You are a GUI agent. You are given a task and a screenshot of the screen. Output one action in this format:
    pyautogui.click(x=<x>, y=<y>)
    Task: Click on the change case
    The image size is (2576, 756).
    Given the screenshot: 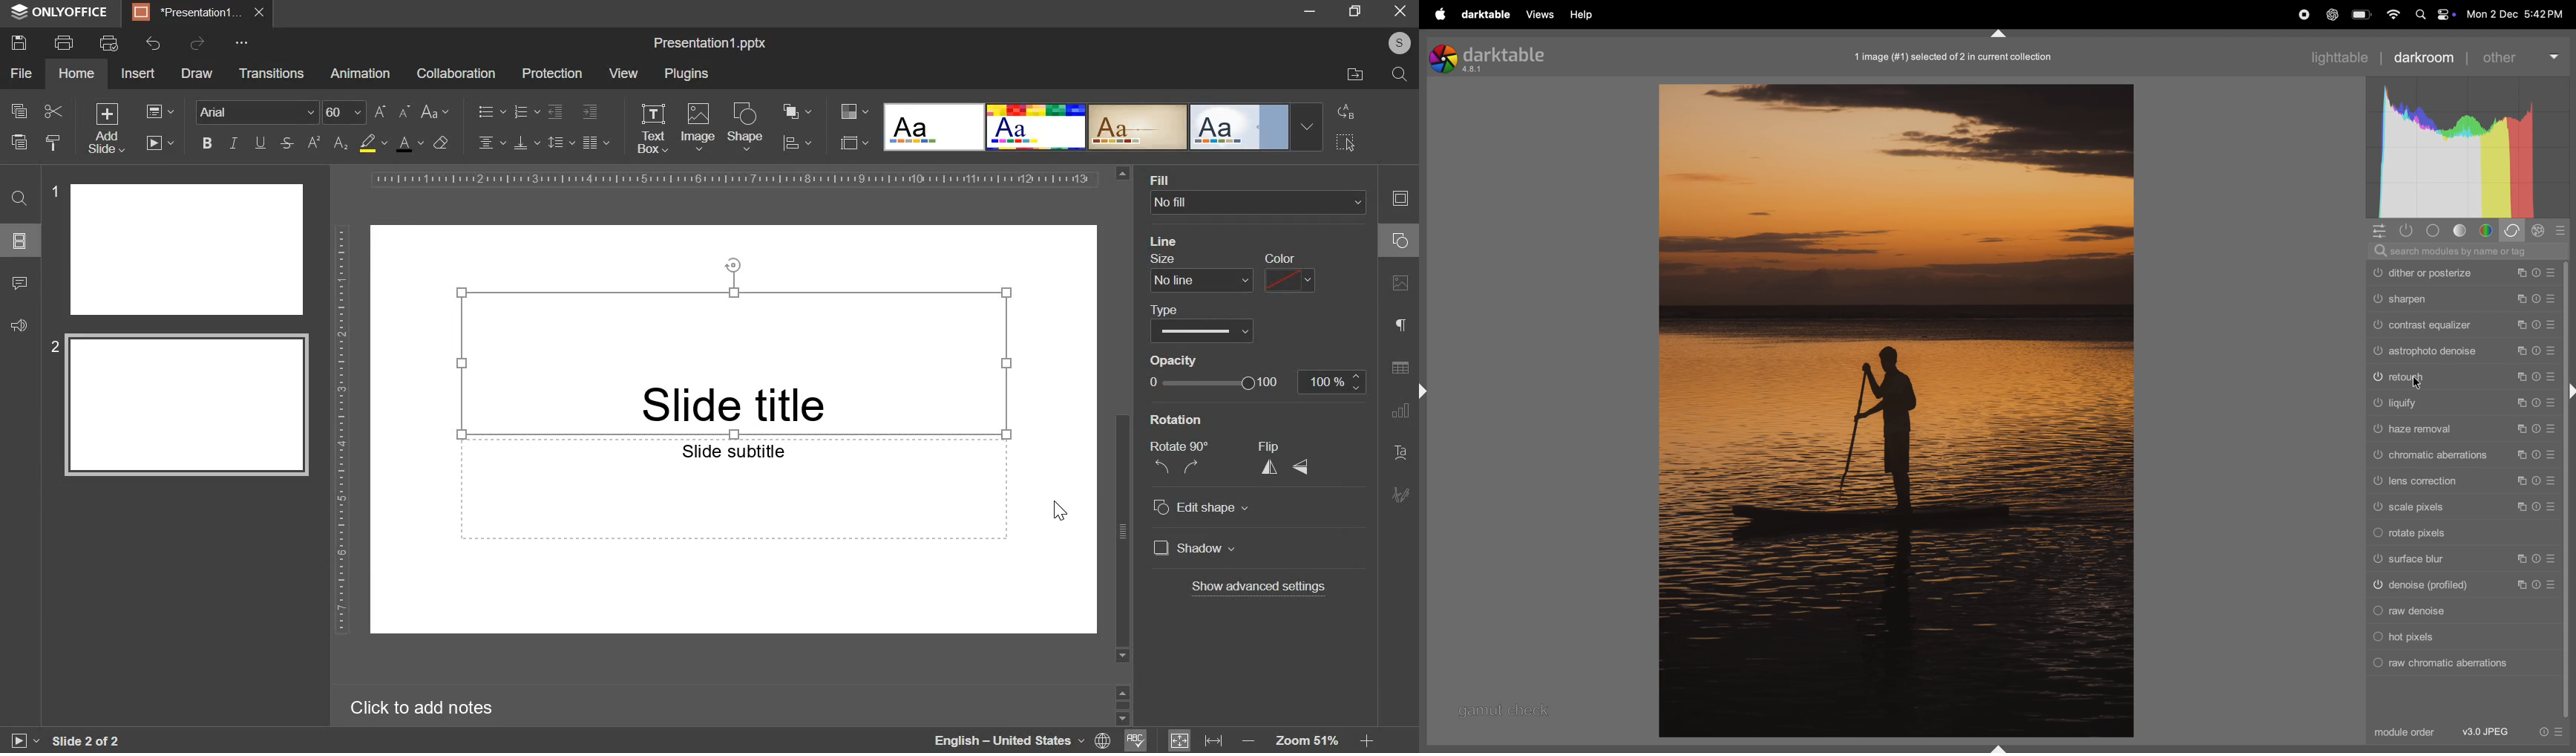 What is the action you would take?
    pyautogui.click(x=436, y=110)
    